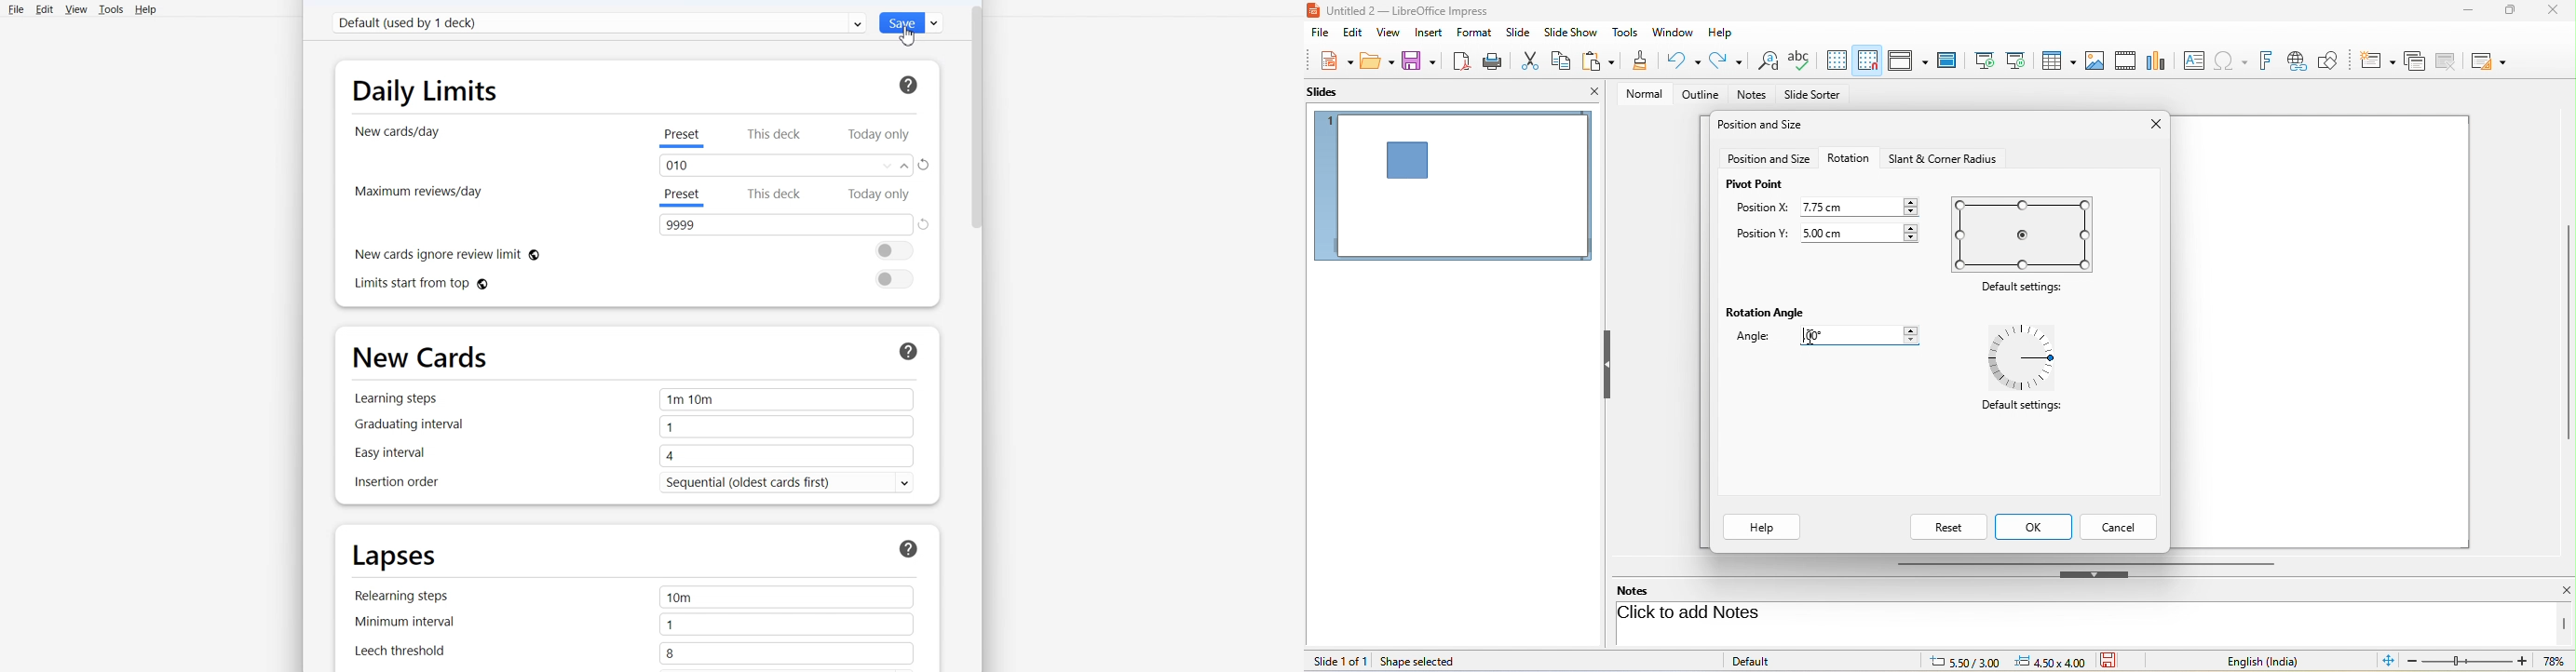  What do you see at coordinates (1641, 62) in the screenshot?
I see `clone formatting` at bounding box center [1641, 62].